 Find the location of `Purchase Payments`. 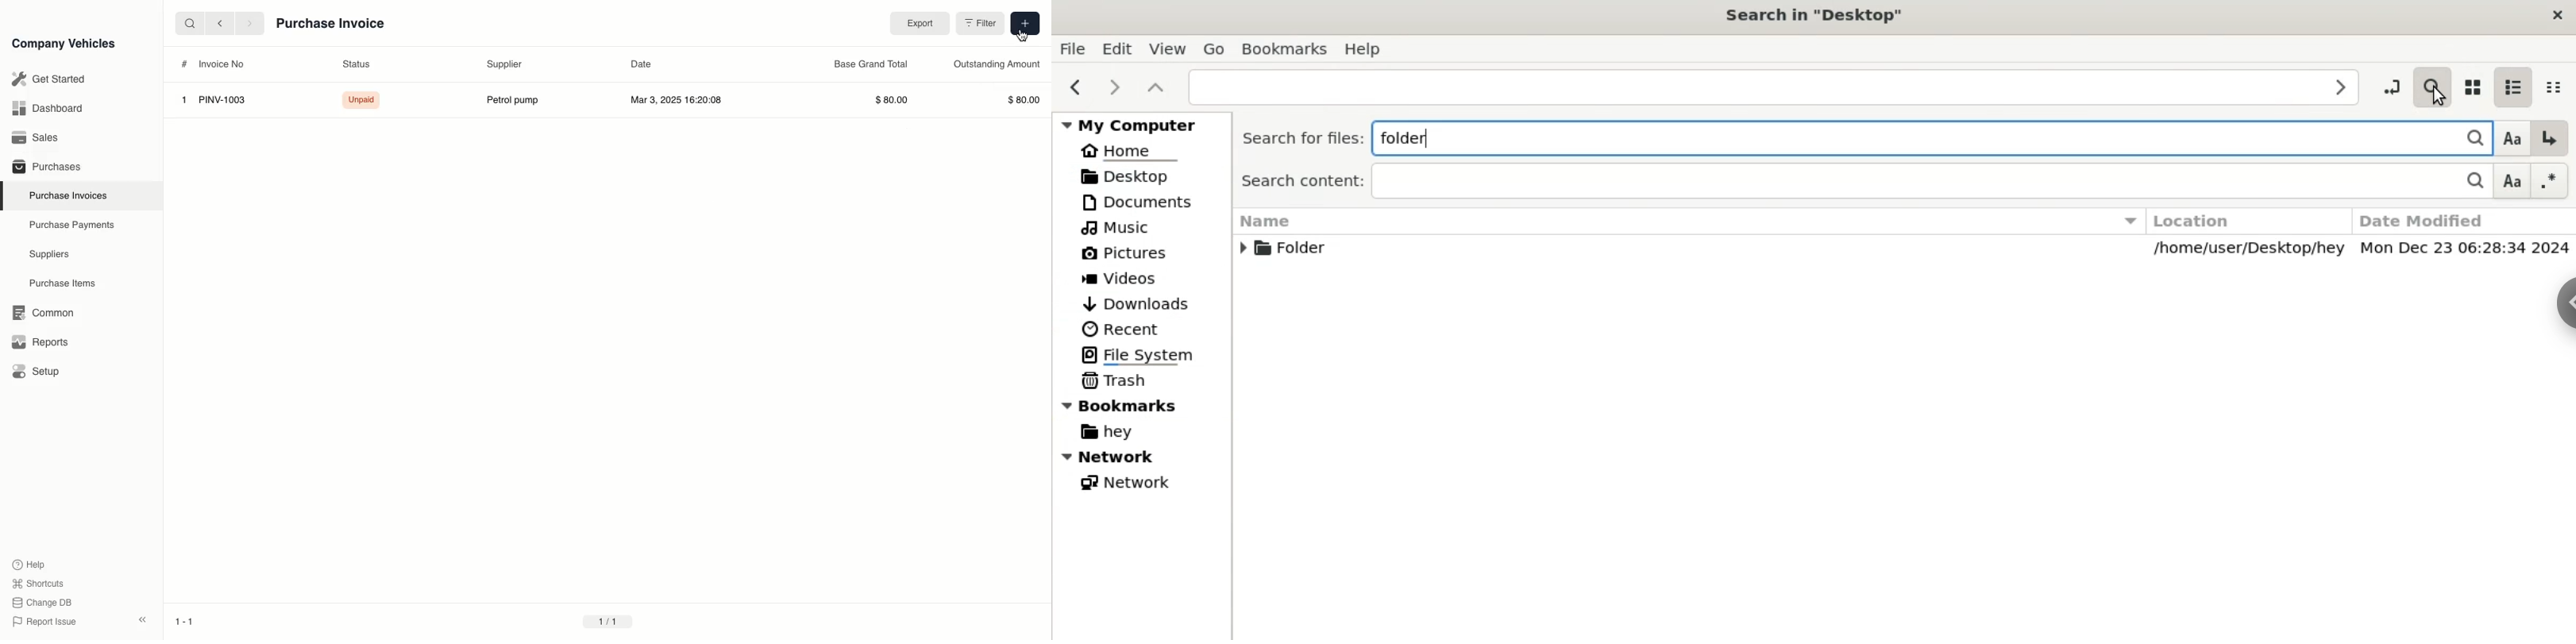

Purchase Payments is located at coordinates (70, 225).